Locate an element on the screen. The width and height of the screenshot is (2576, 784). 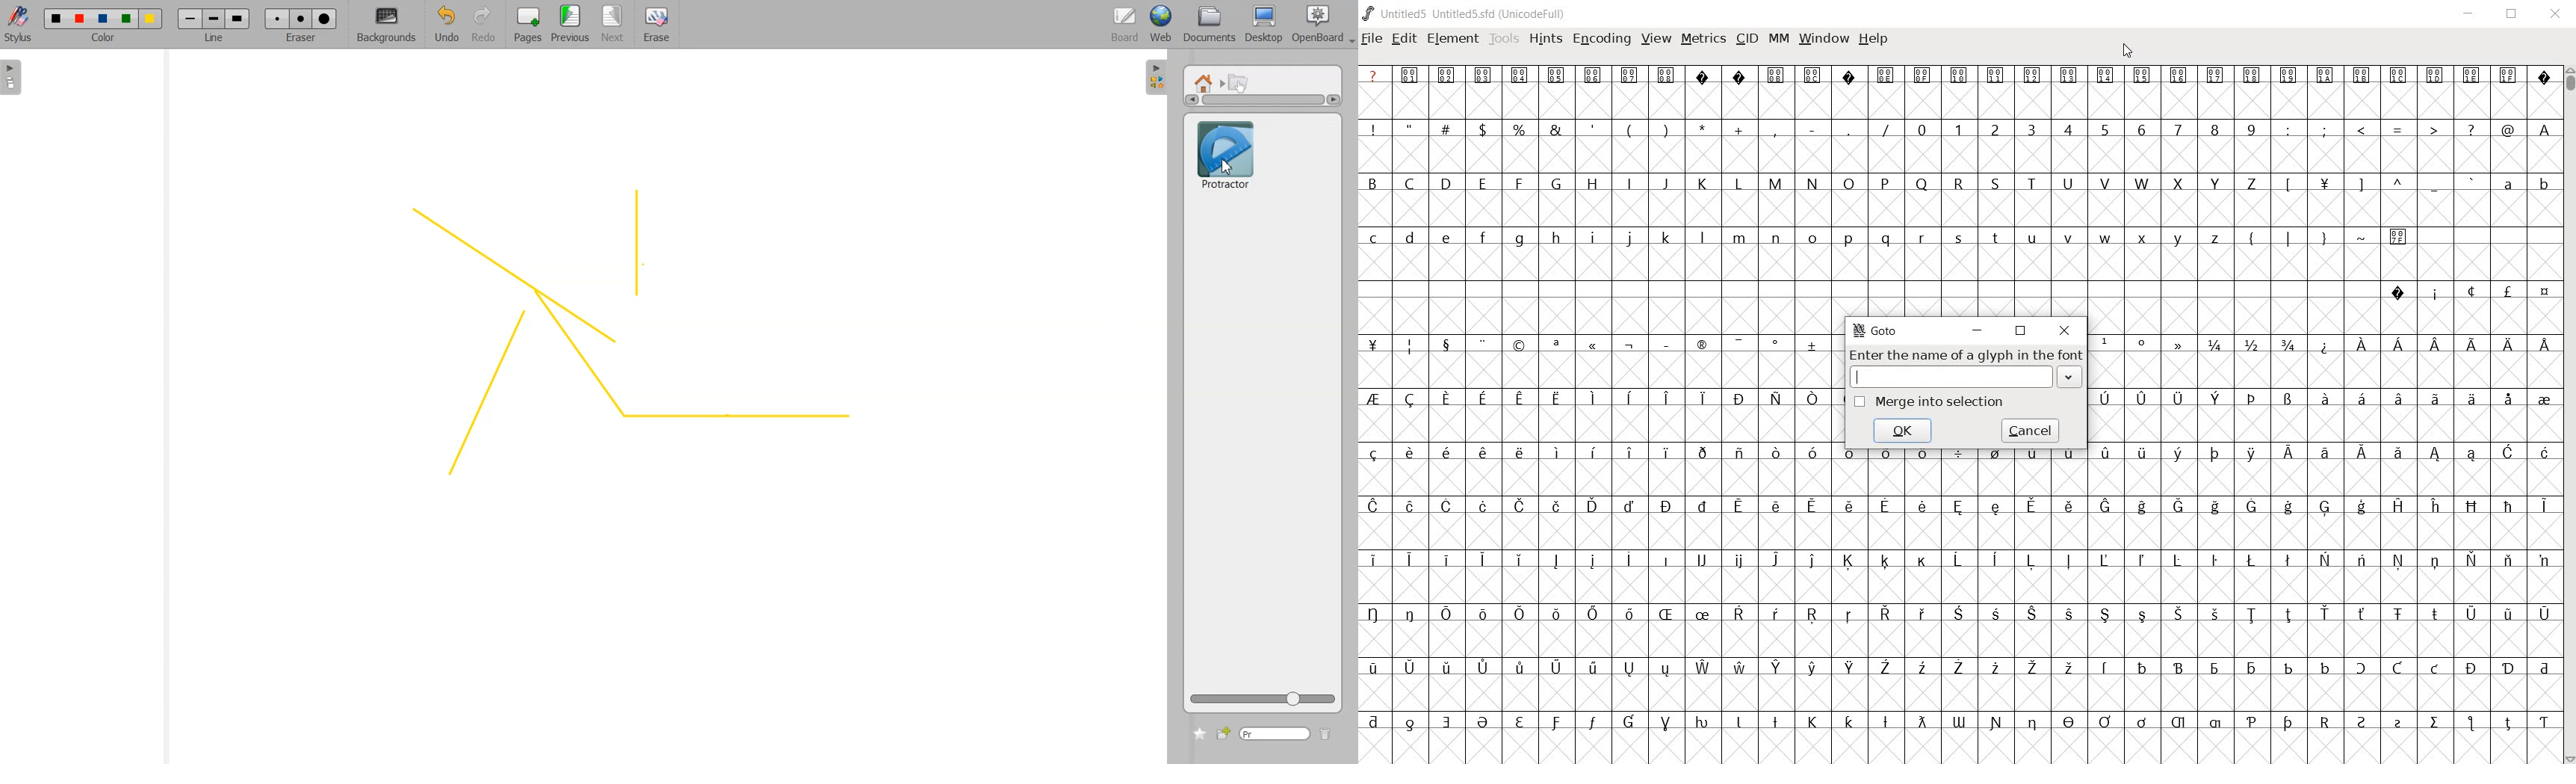
SCROLLBAR is located at coordinates (2569, 414).